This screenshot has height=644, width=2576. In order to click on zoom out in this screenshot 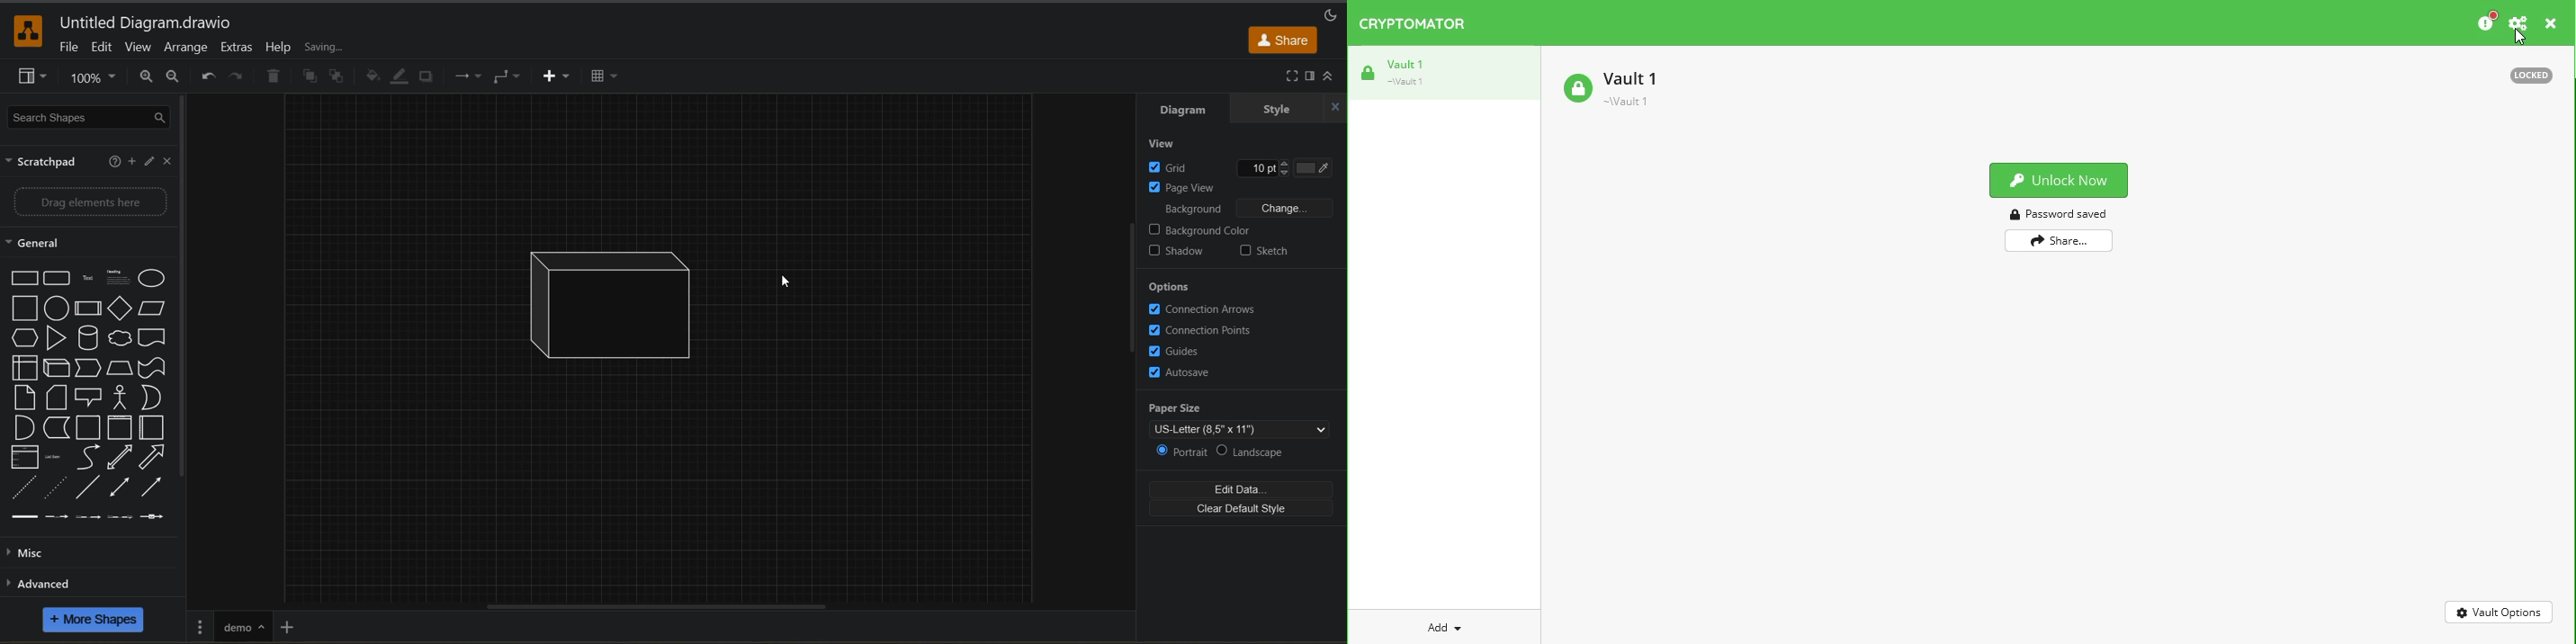, I will do `click(175, 79)`.